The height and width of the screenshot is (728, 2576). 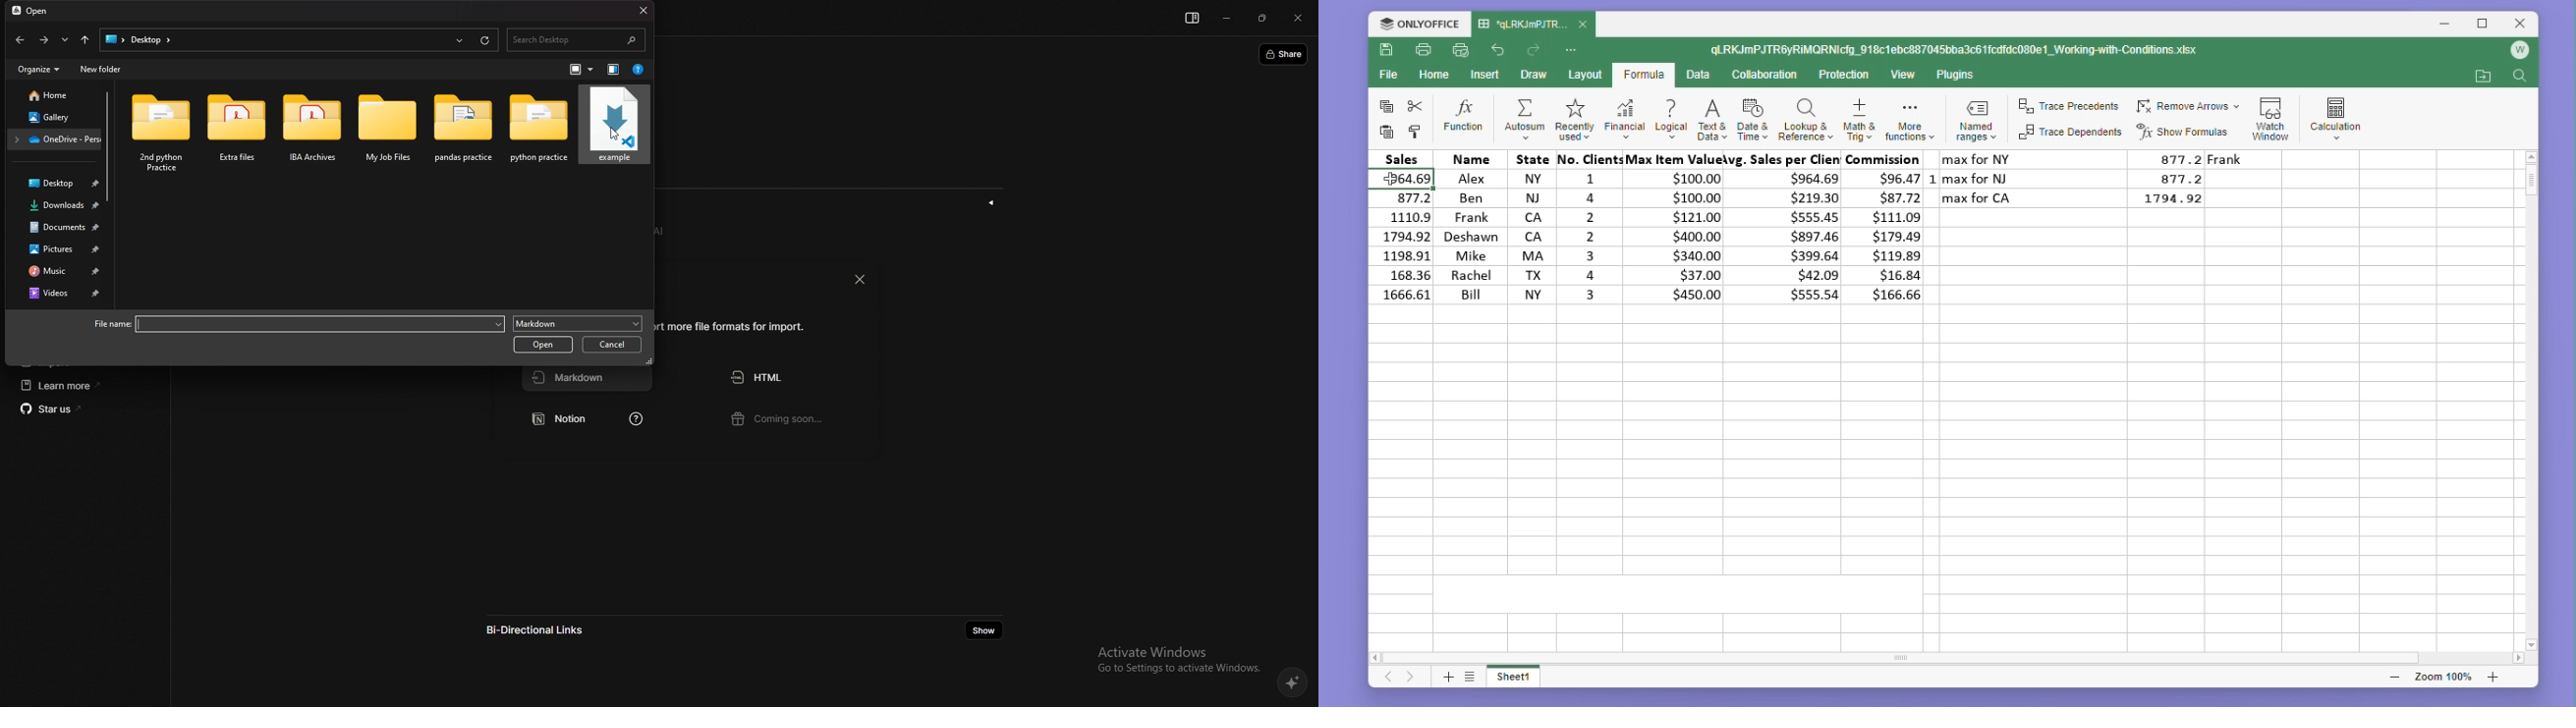 I want to click on cut, so click(x=1416, y=106).